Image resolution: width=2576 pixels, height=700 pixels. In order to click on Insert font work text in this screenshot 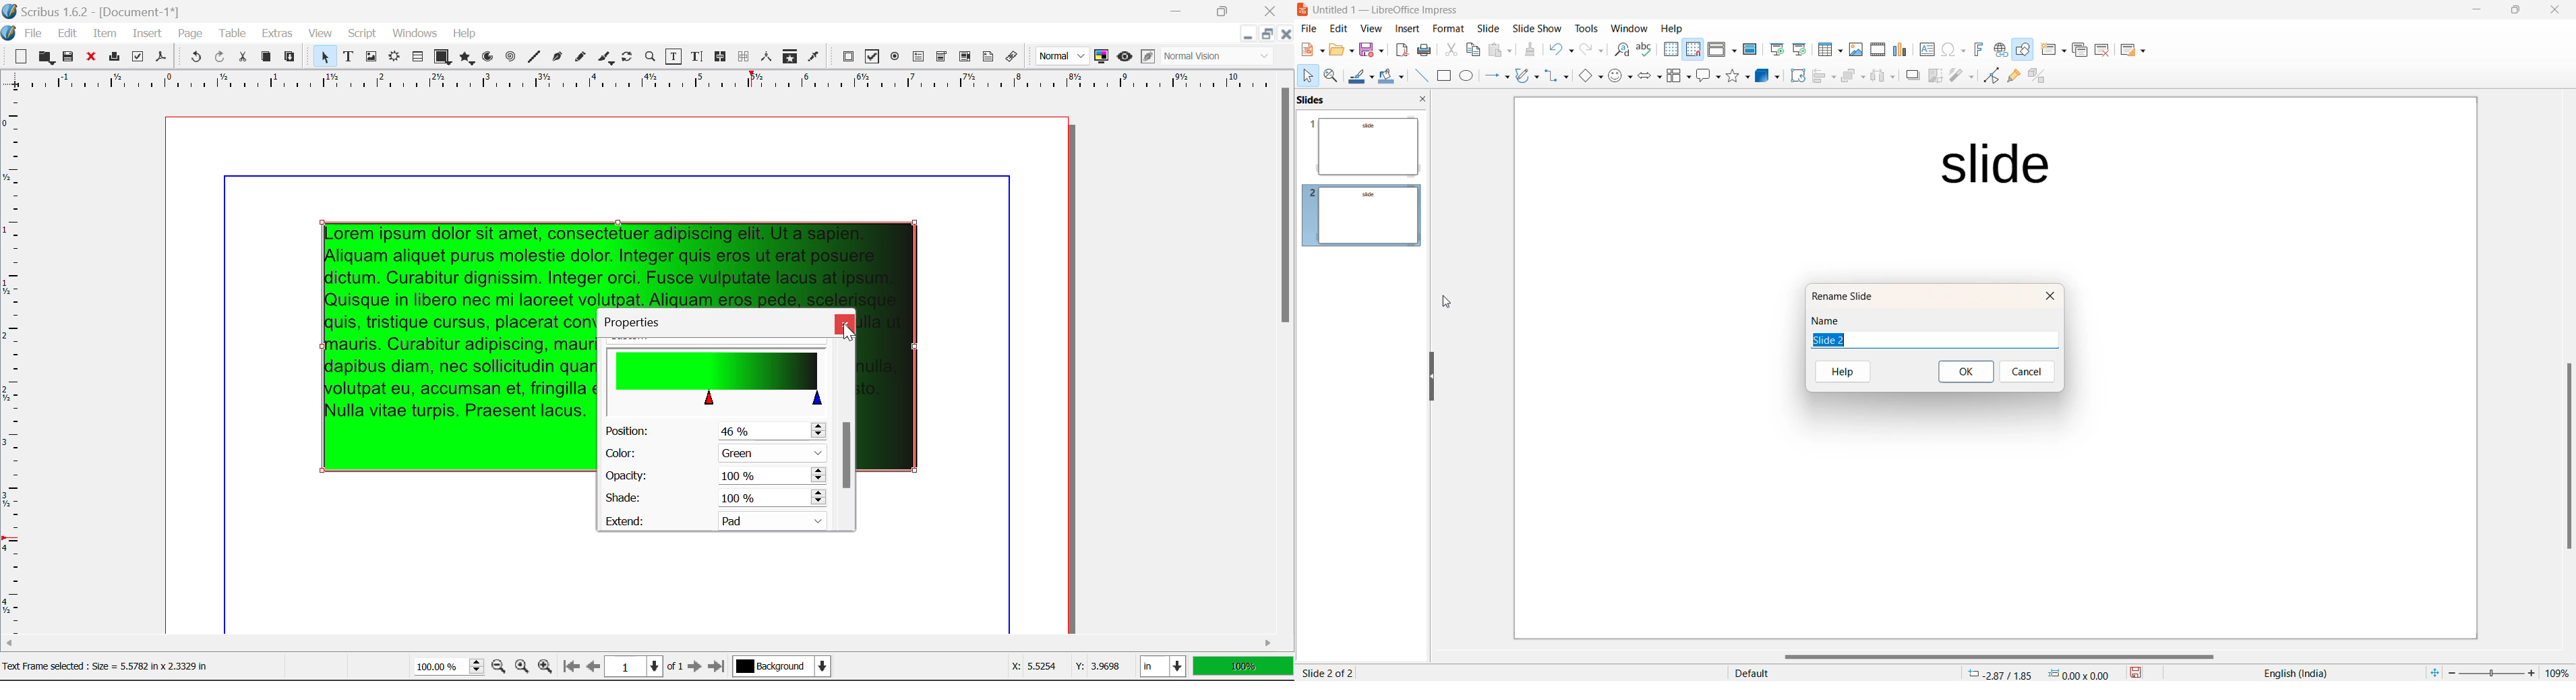, I will do `click(1978, 49)`.